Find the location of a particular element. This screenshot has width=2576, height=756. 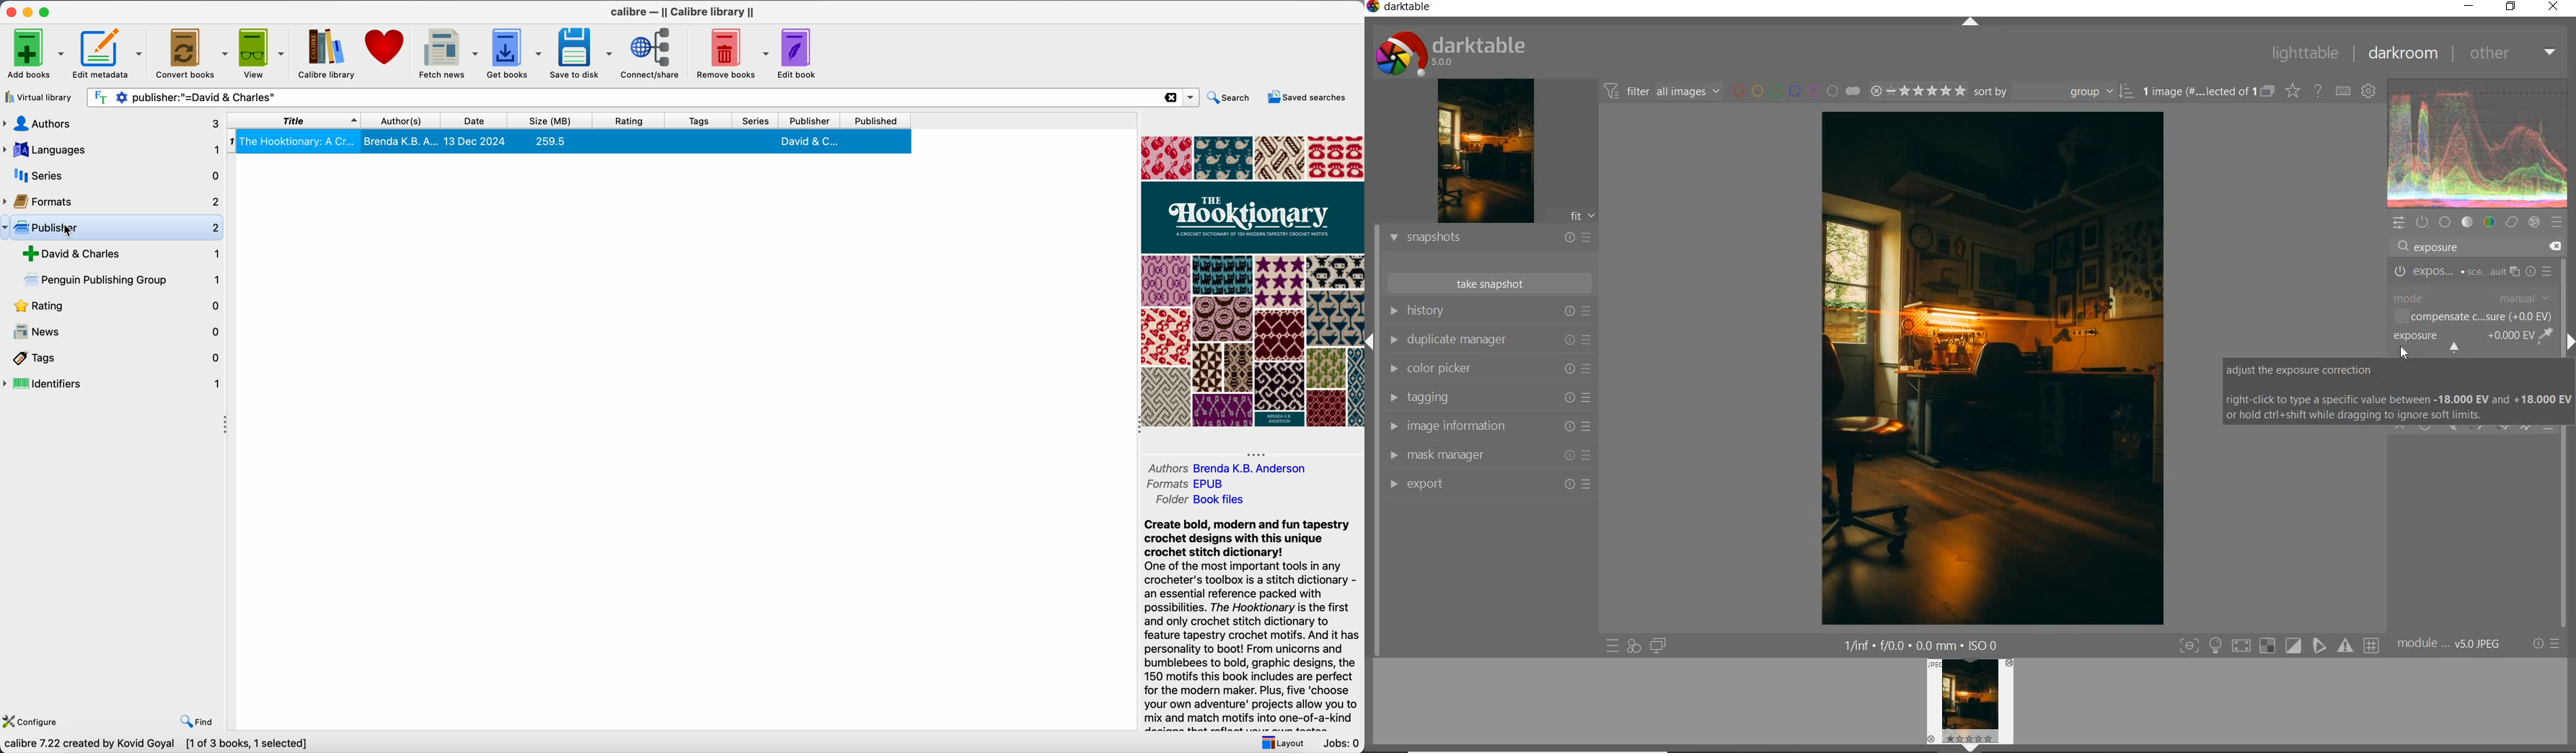

lighttable is located at coordinates (2307, 53).